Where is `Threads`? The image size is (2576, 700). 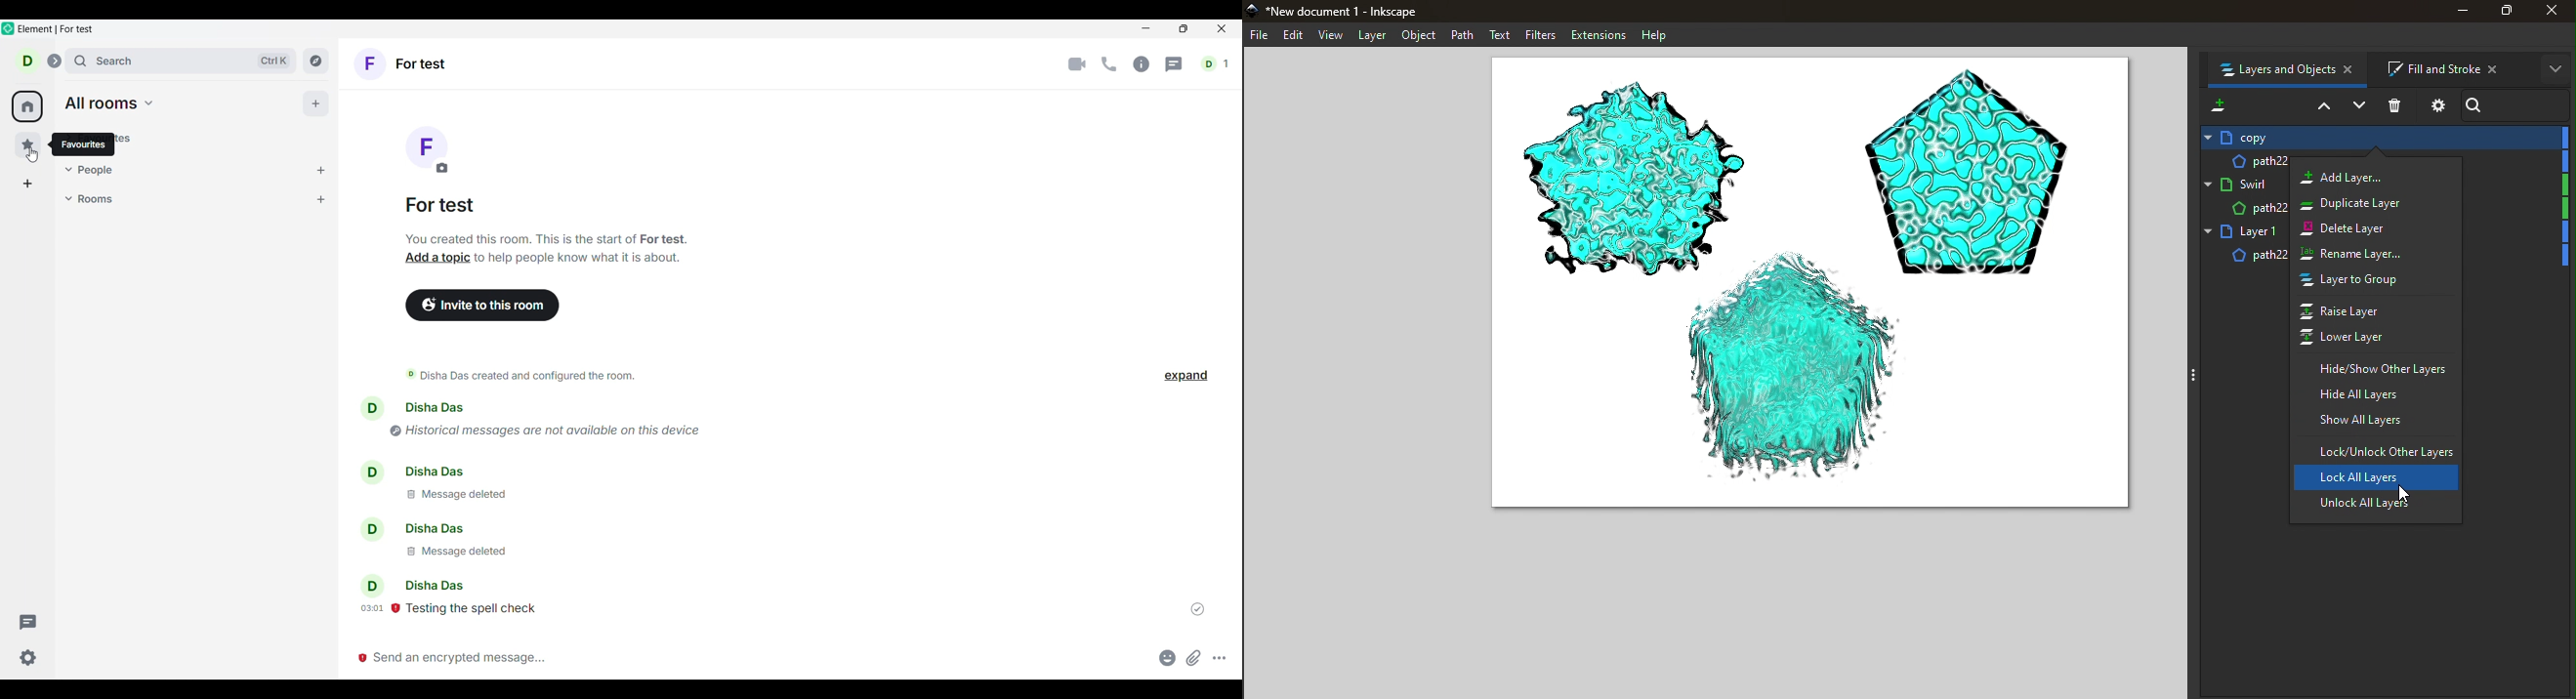 Threads is located at coordinates (28, 623).